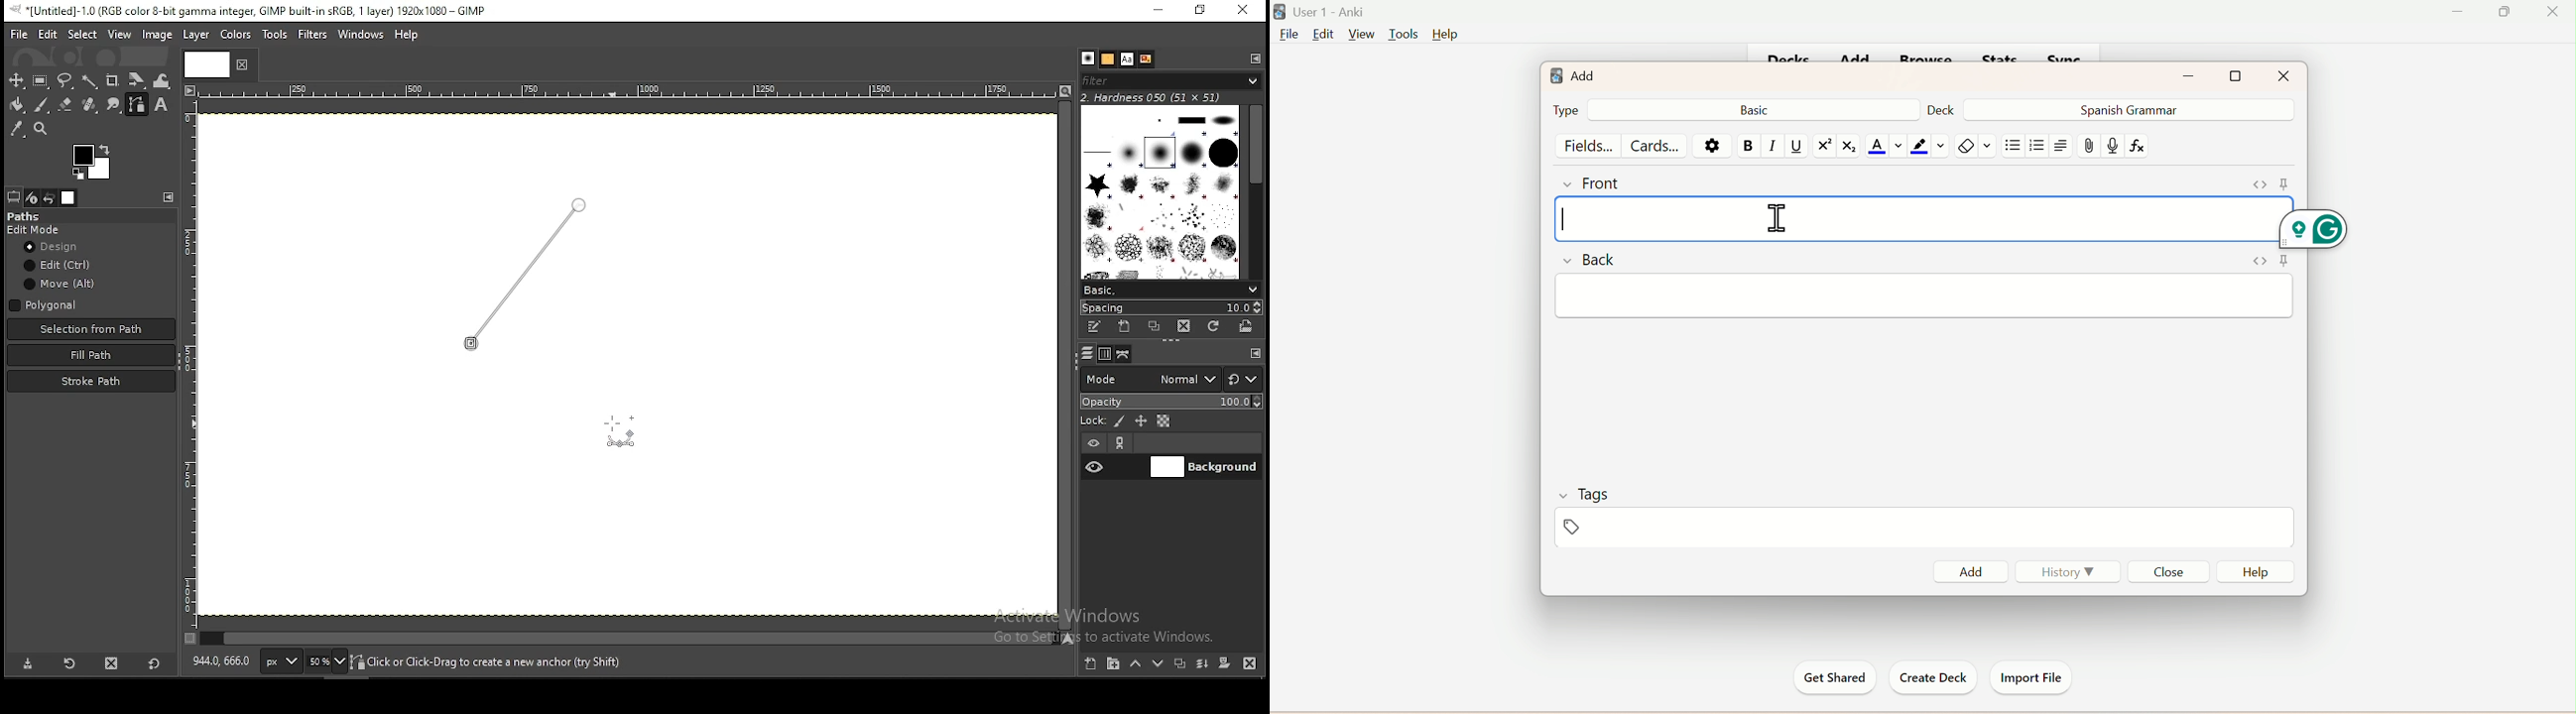 The image size is (2576, 728). What do you see at coordinates (1594, 529) in the screenshot?
I see `Tags` at bounding box center [1594, 529].